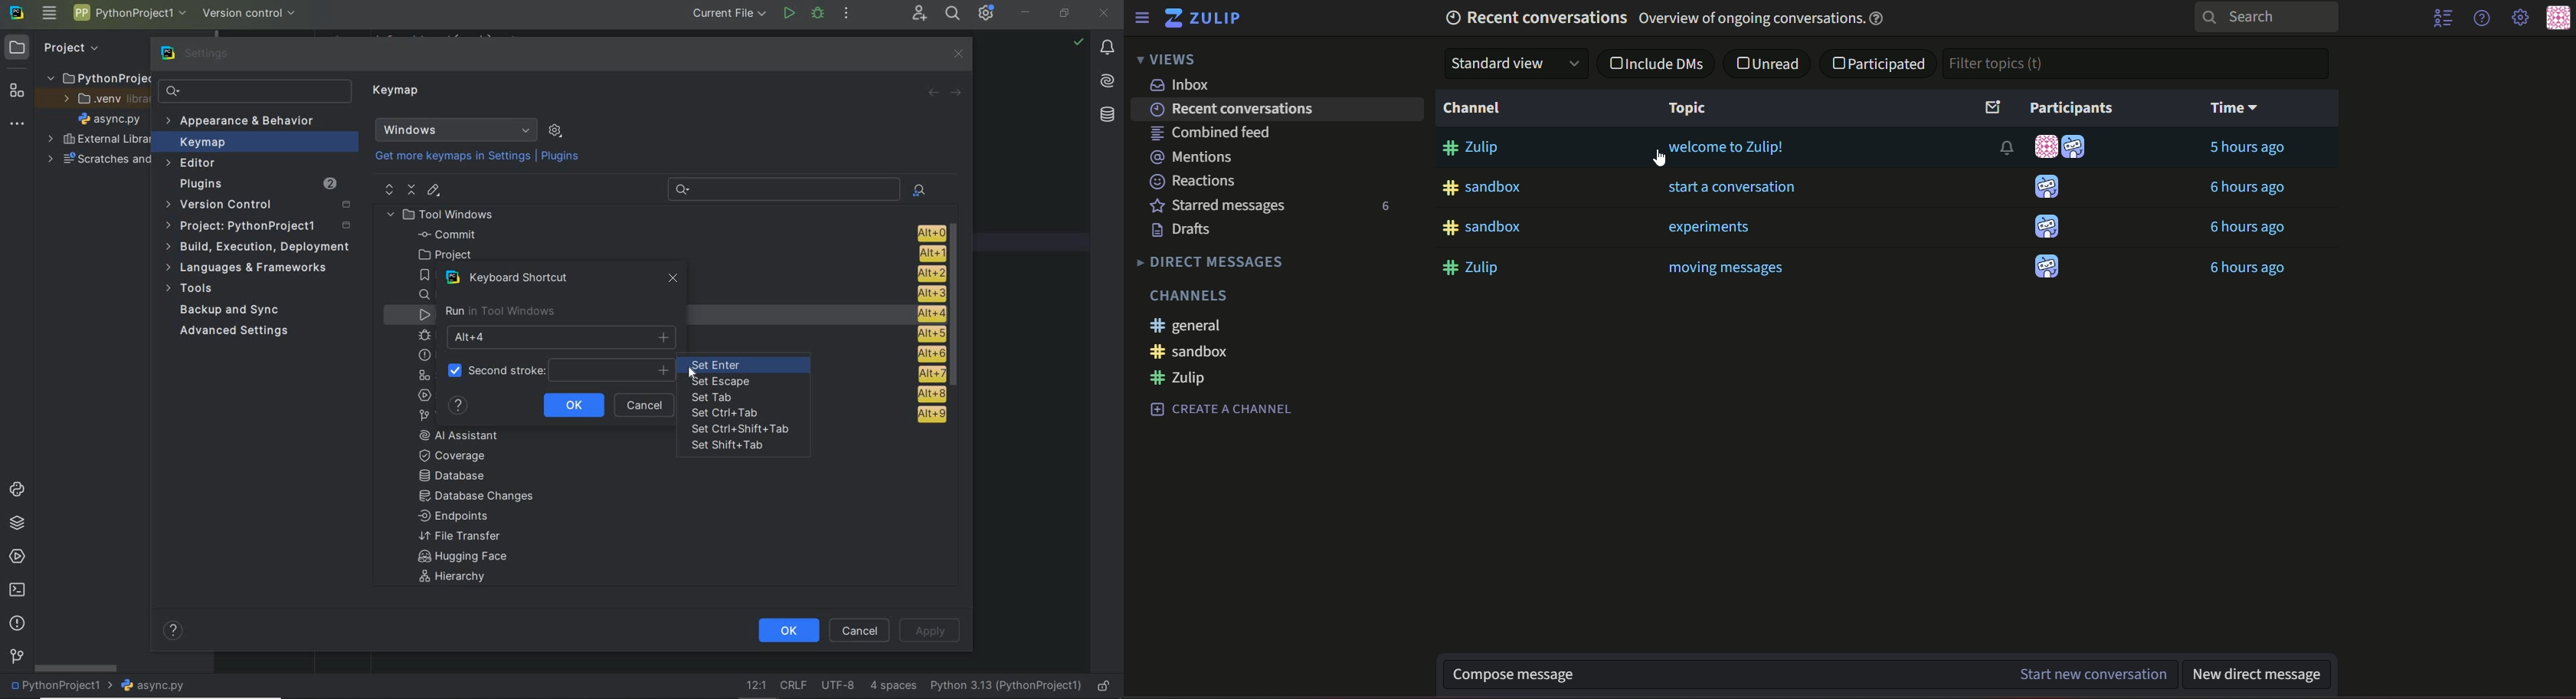 The image size is (2576, 700). I want to click on second stroke selected, so click(559, 370).